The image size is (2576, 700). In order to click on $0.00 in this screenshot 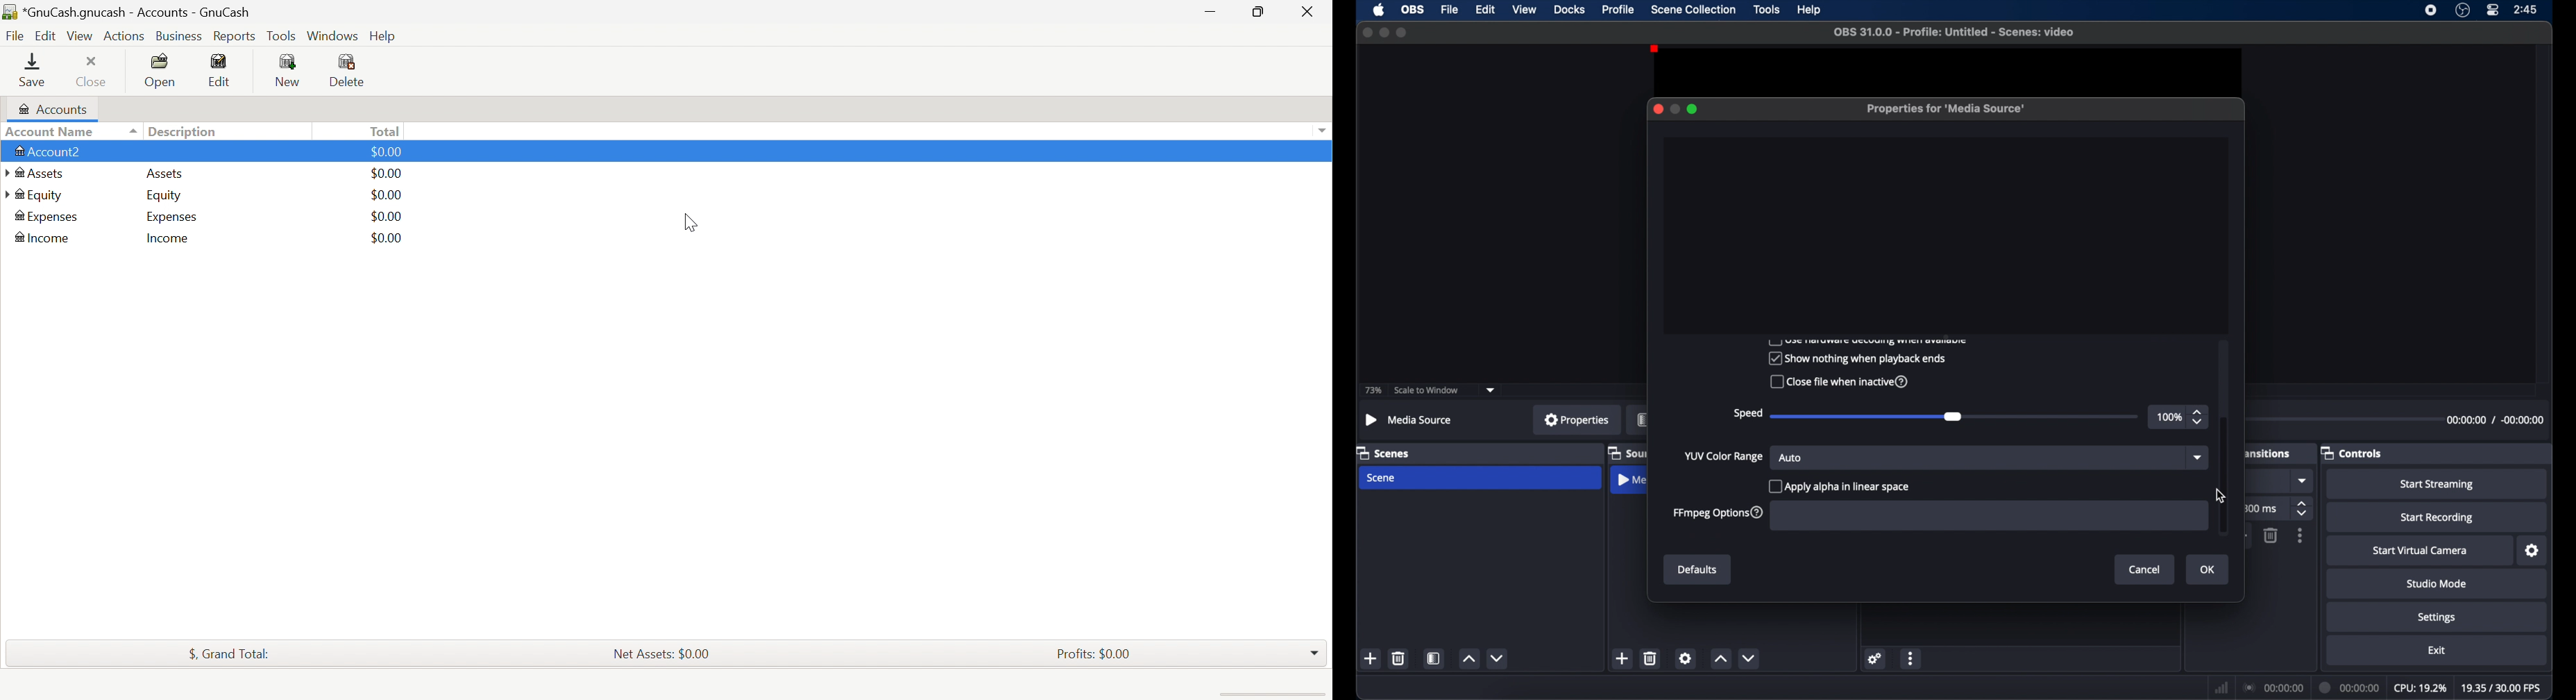, I will do `click(387, 174)`.